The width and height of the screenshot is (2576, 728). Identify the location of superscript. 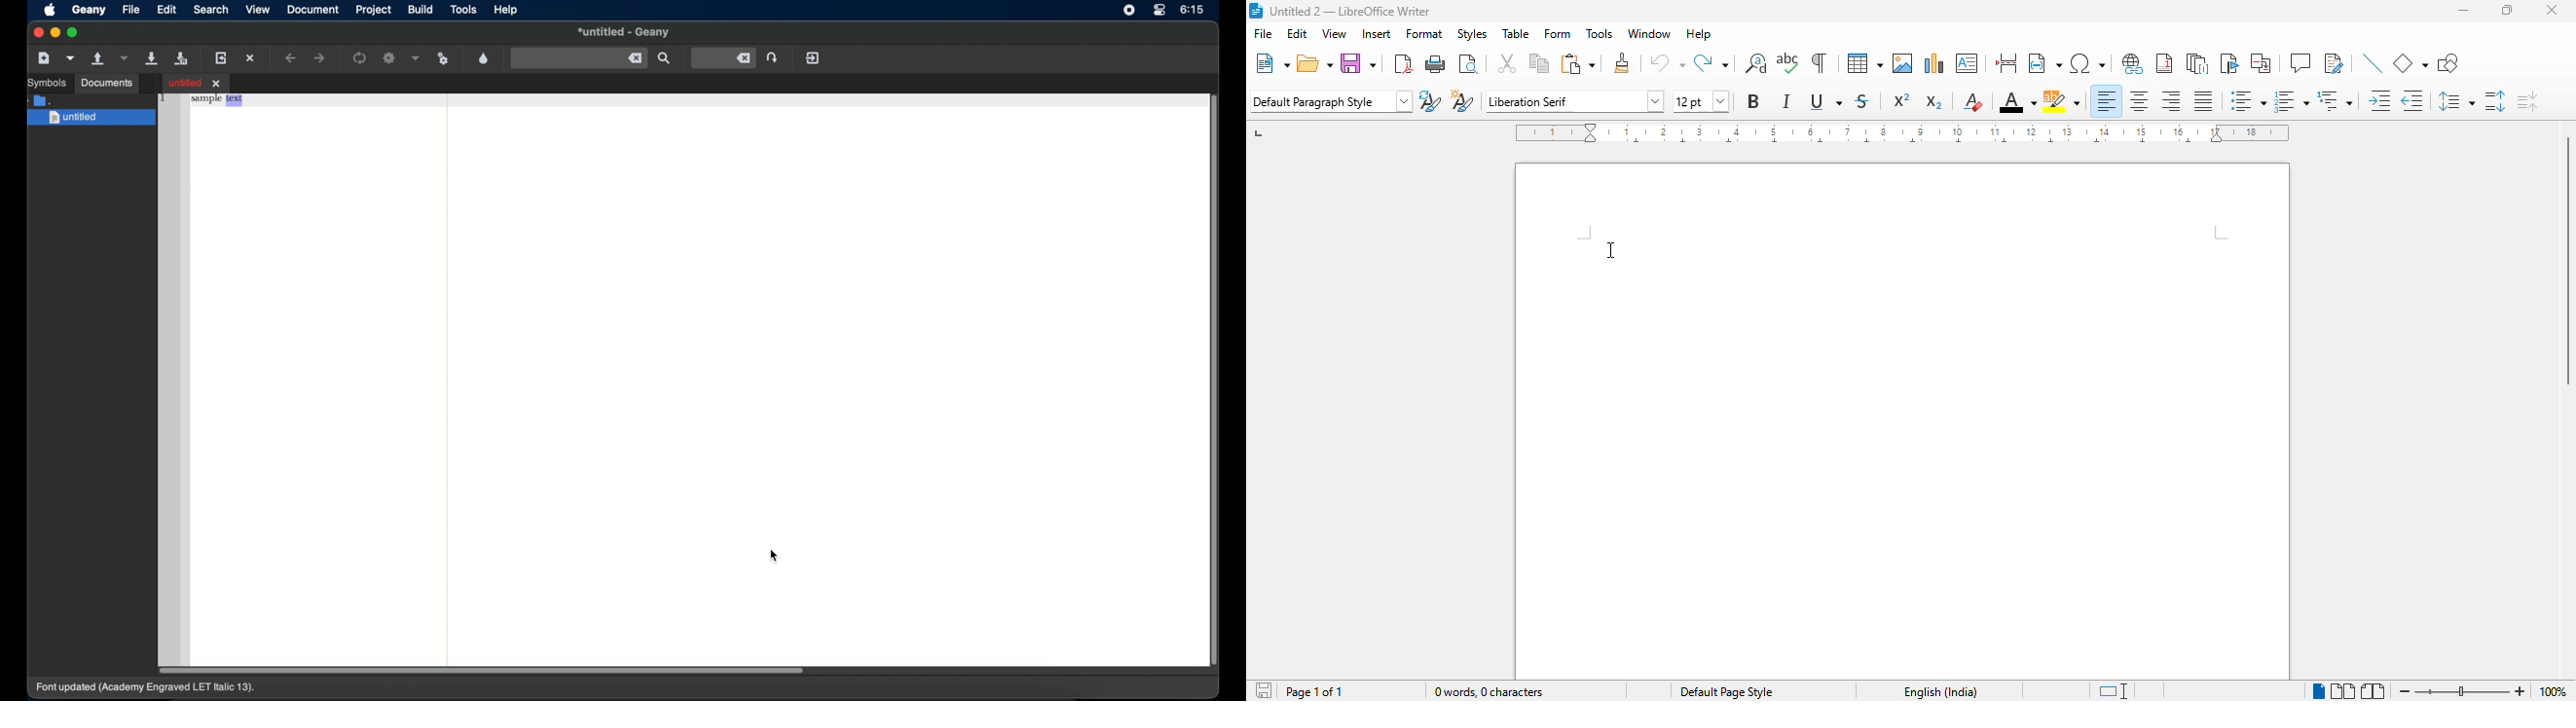
(1902, 98).